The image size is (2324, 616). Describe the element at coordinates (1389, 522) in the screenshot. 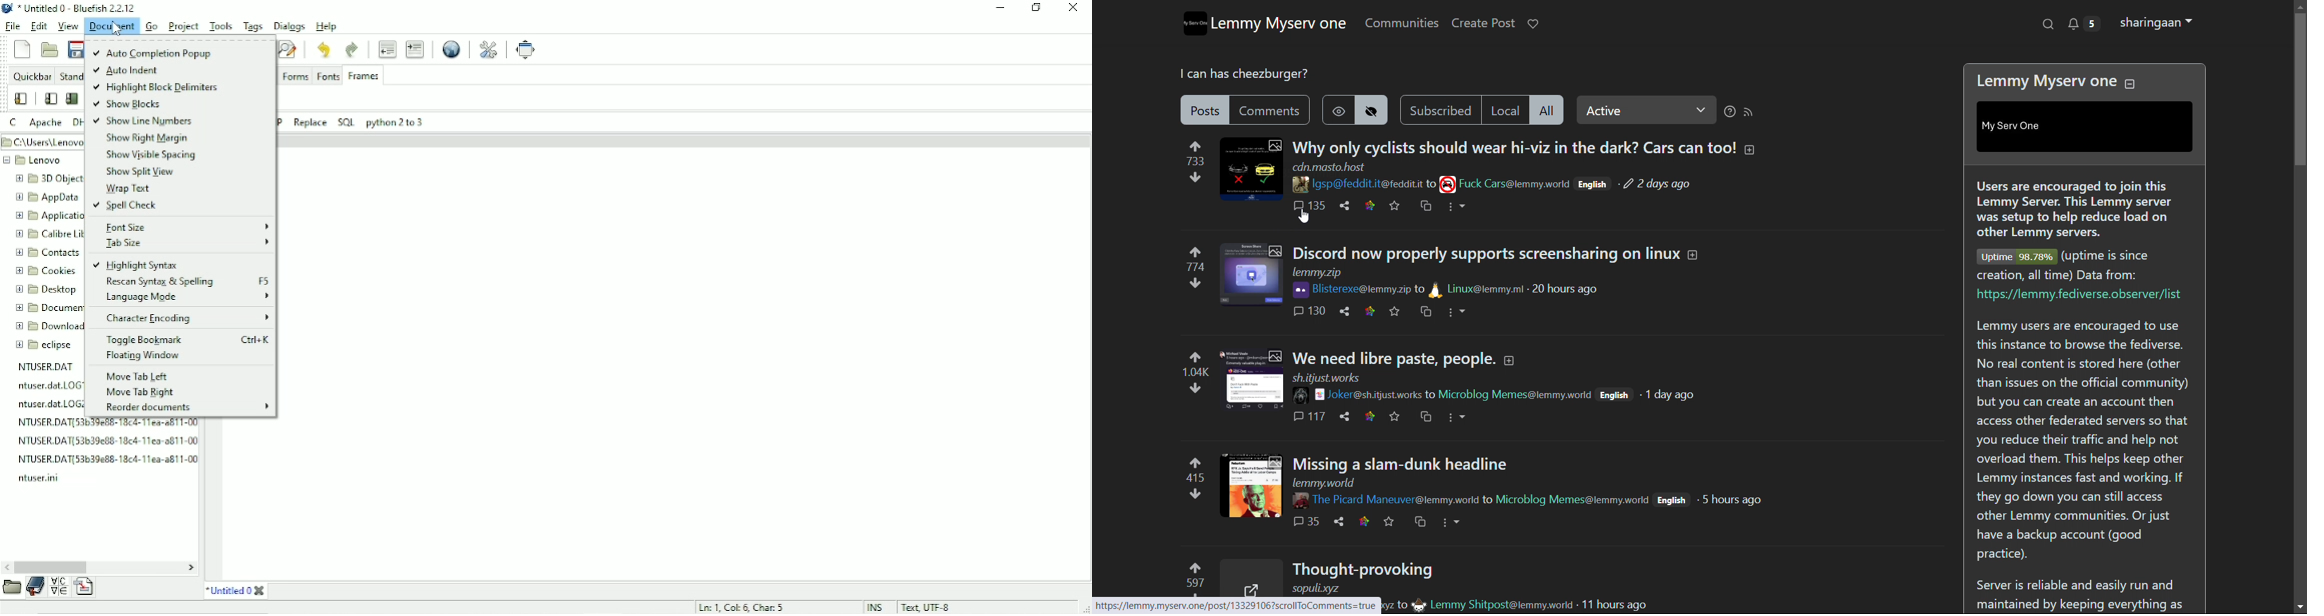

I see `favorites` at that location.